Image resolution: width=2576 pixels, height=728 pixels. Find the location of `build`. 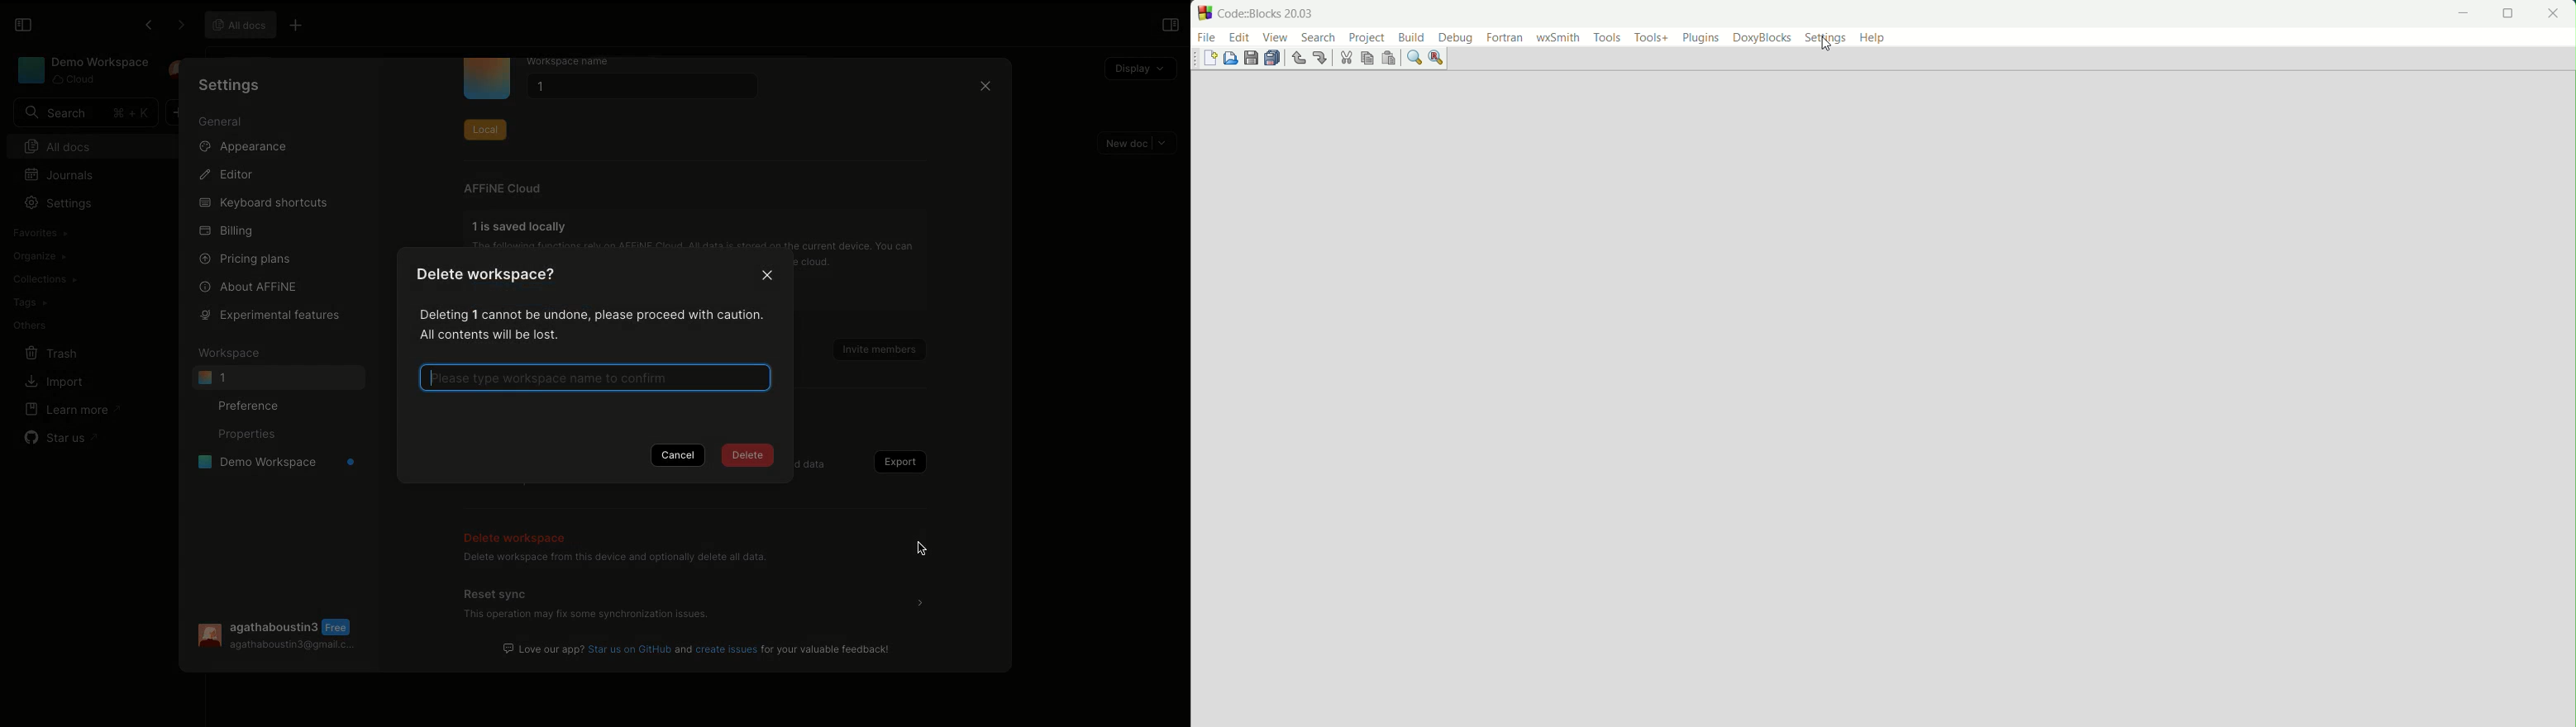

build is located at coordinates (1412, 37).